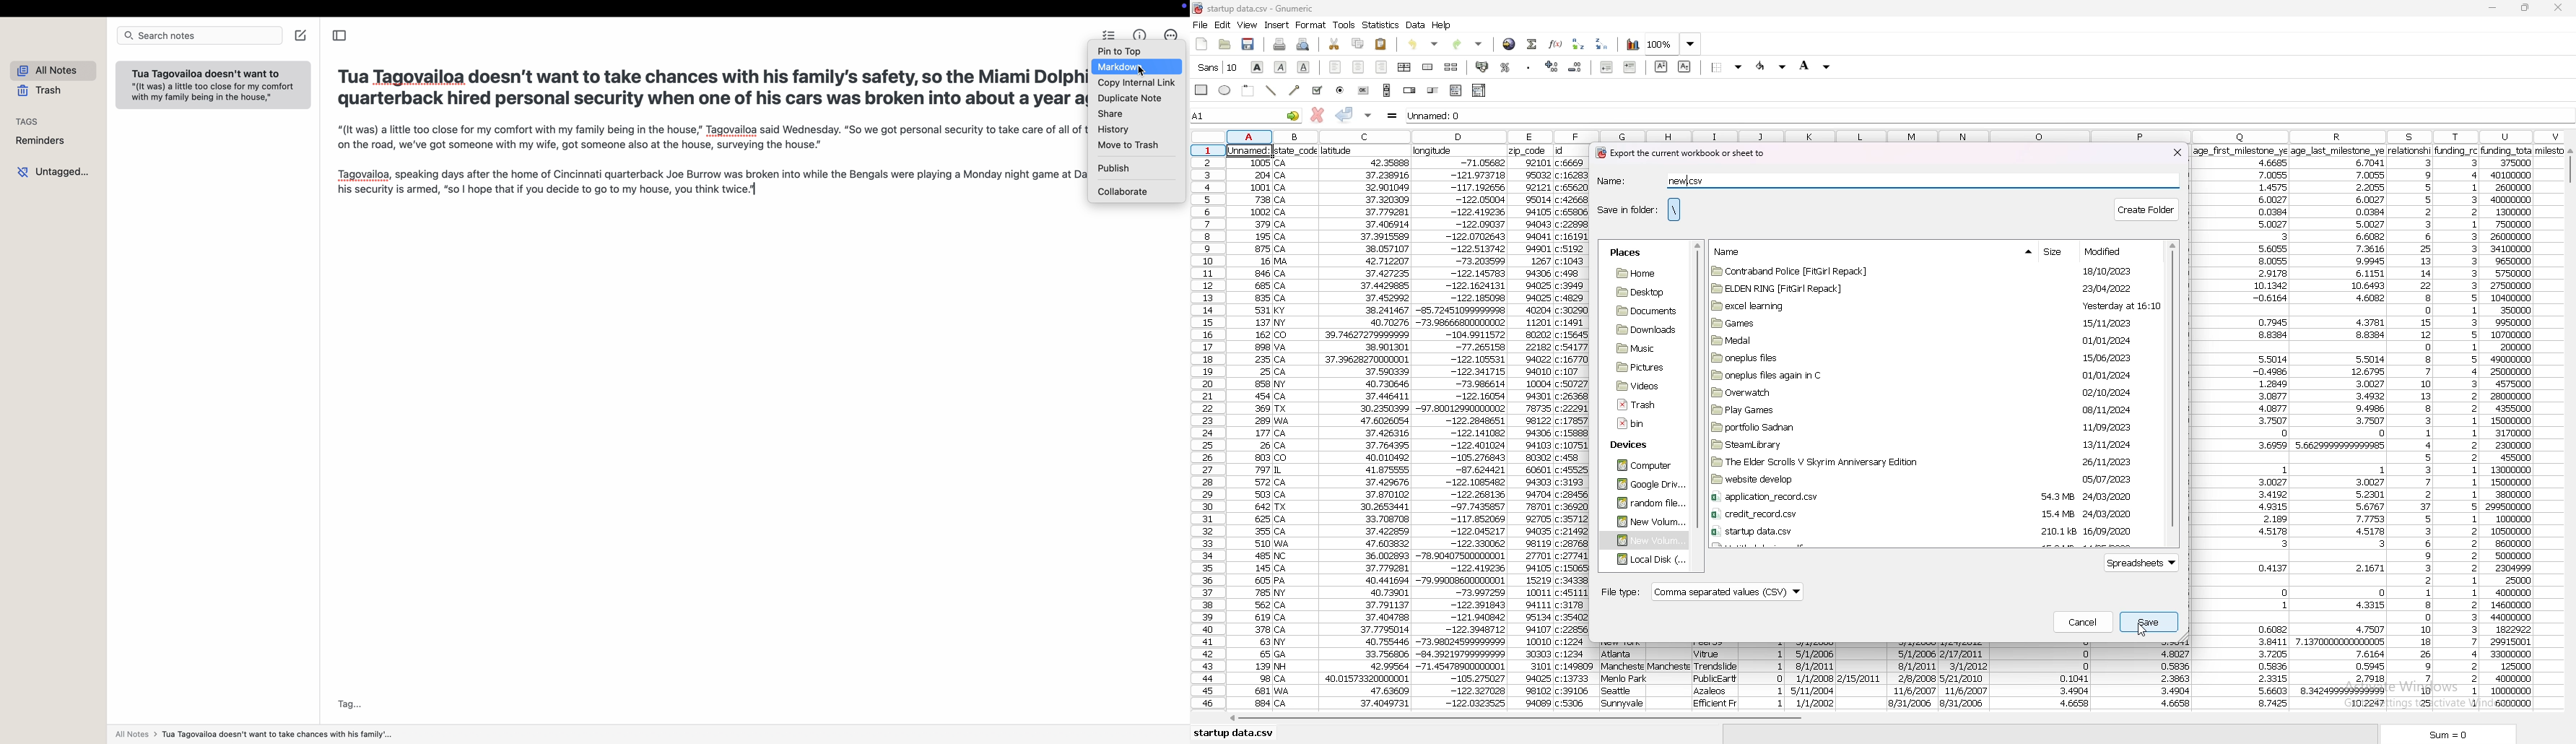 The height and width of the screenshot is (756, 2576). What do you see at coordinates (1928, 444) in the screenshot?
I see `folder` at bounding box center [1928, 444].